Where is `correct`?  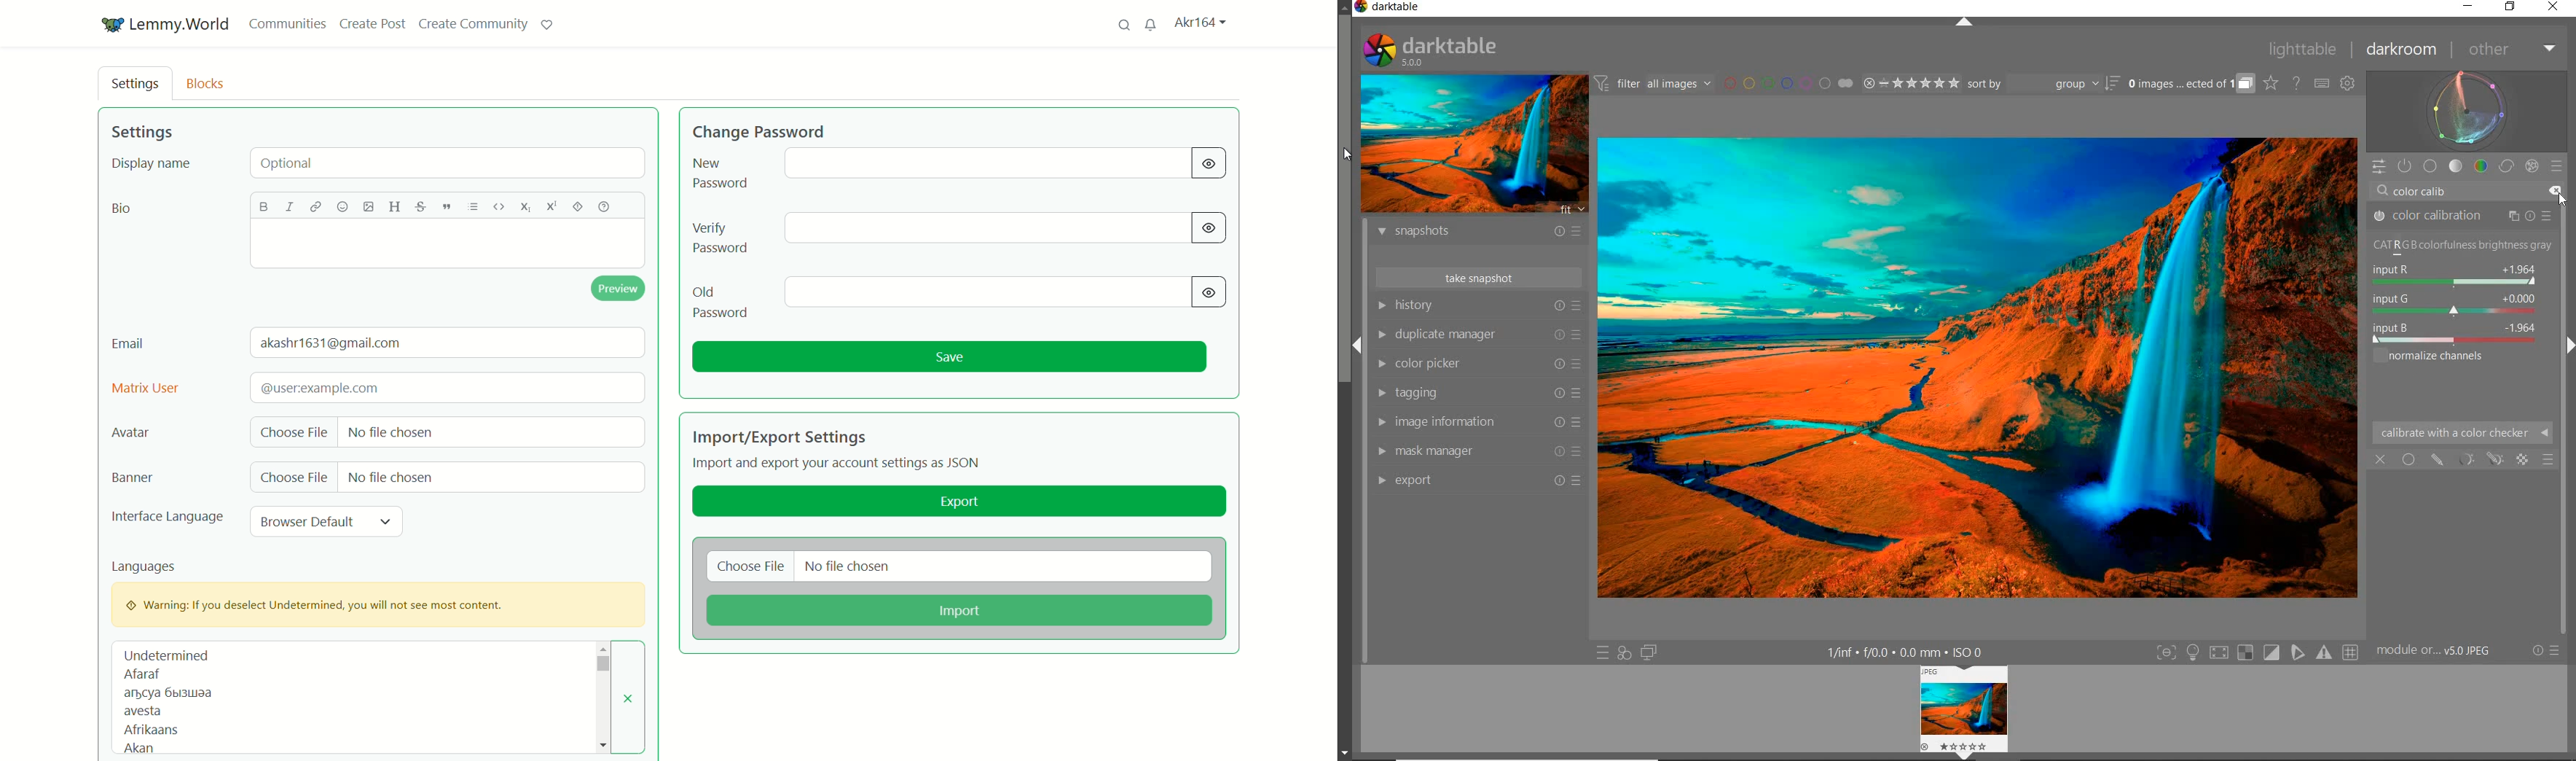
correct is located at coordinates (2505, 165).